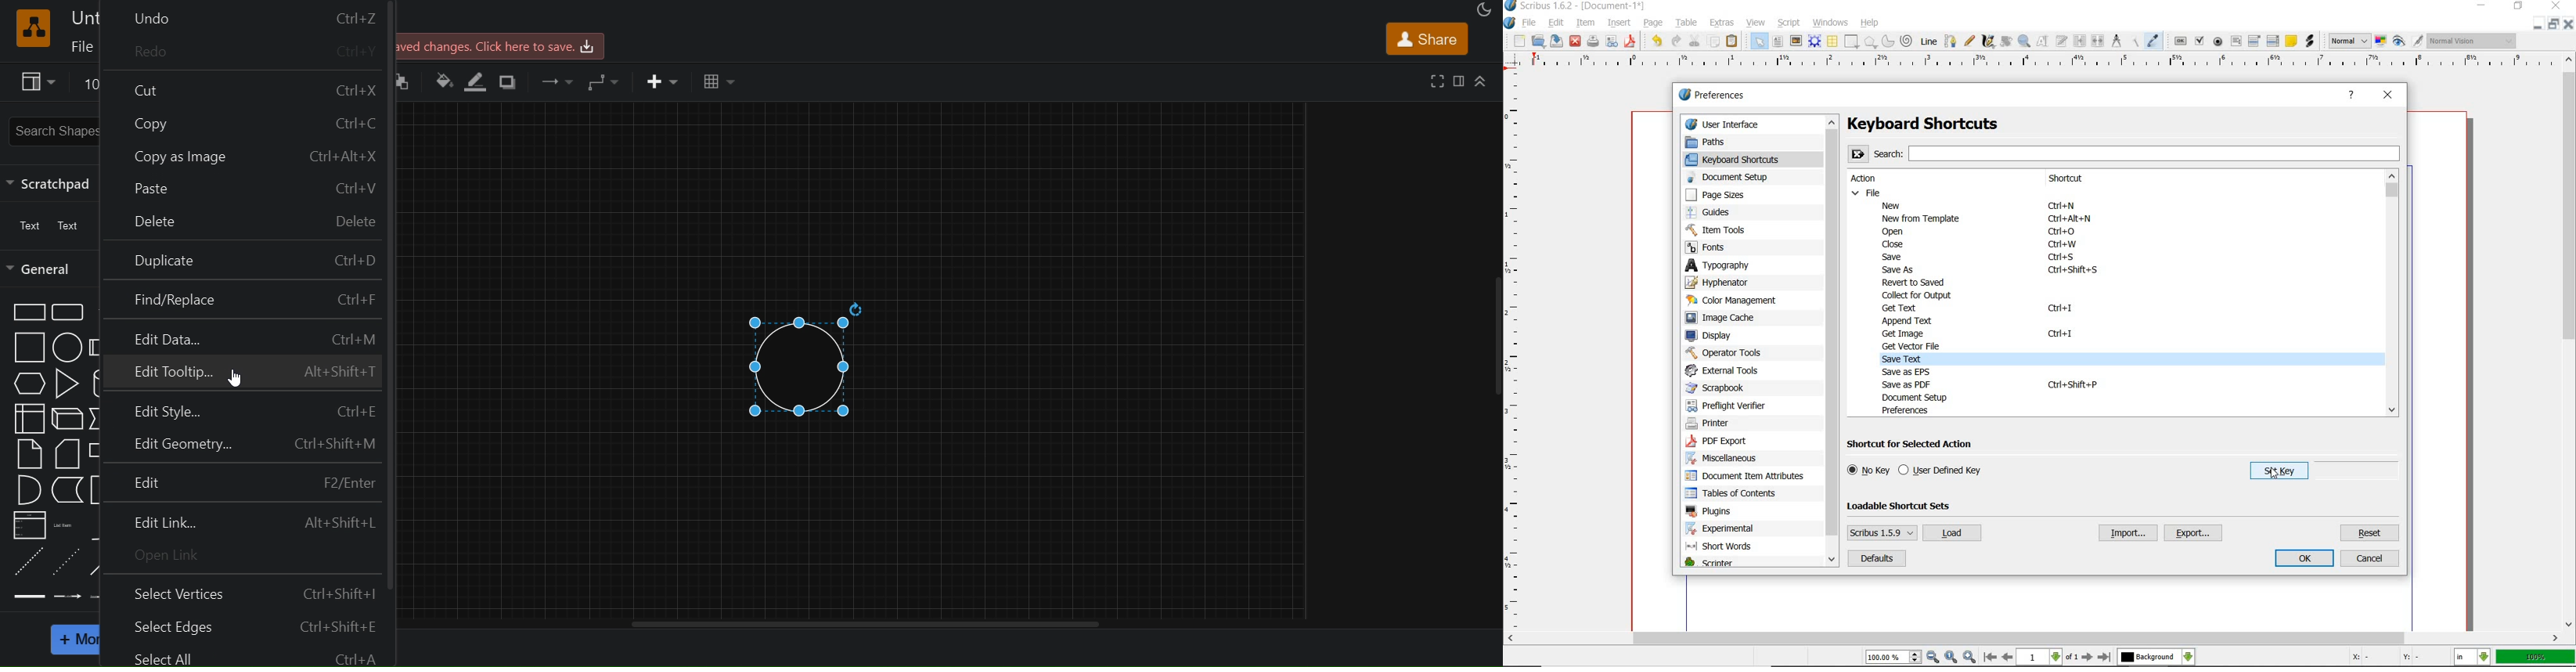  What do you see at coordinates (1870, 42) in the screenshot?
I see `polygon` at bounding box center [1870, 42].